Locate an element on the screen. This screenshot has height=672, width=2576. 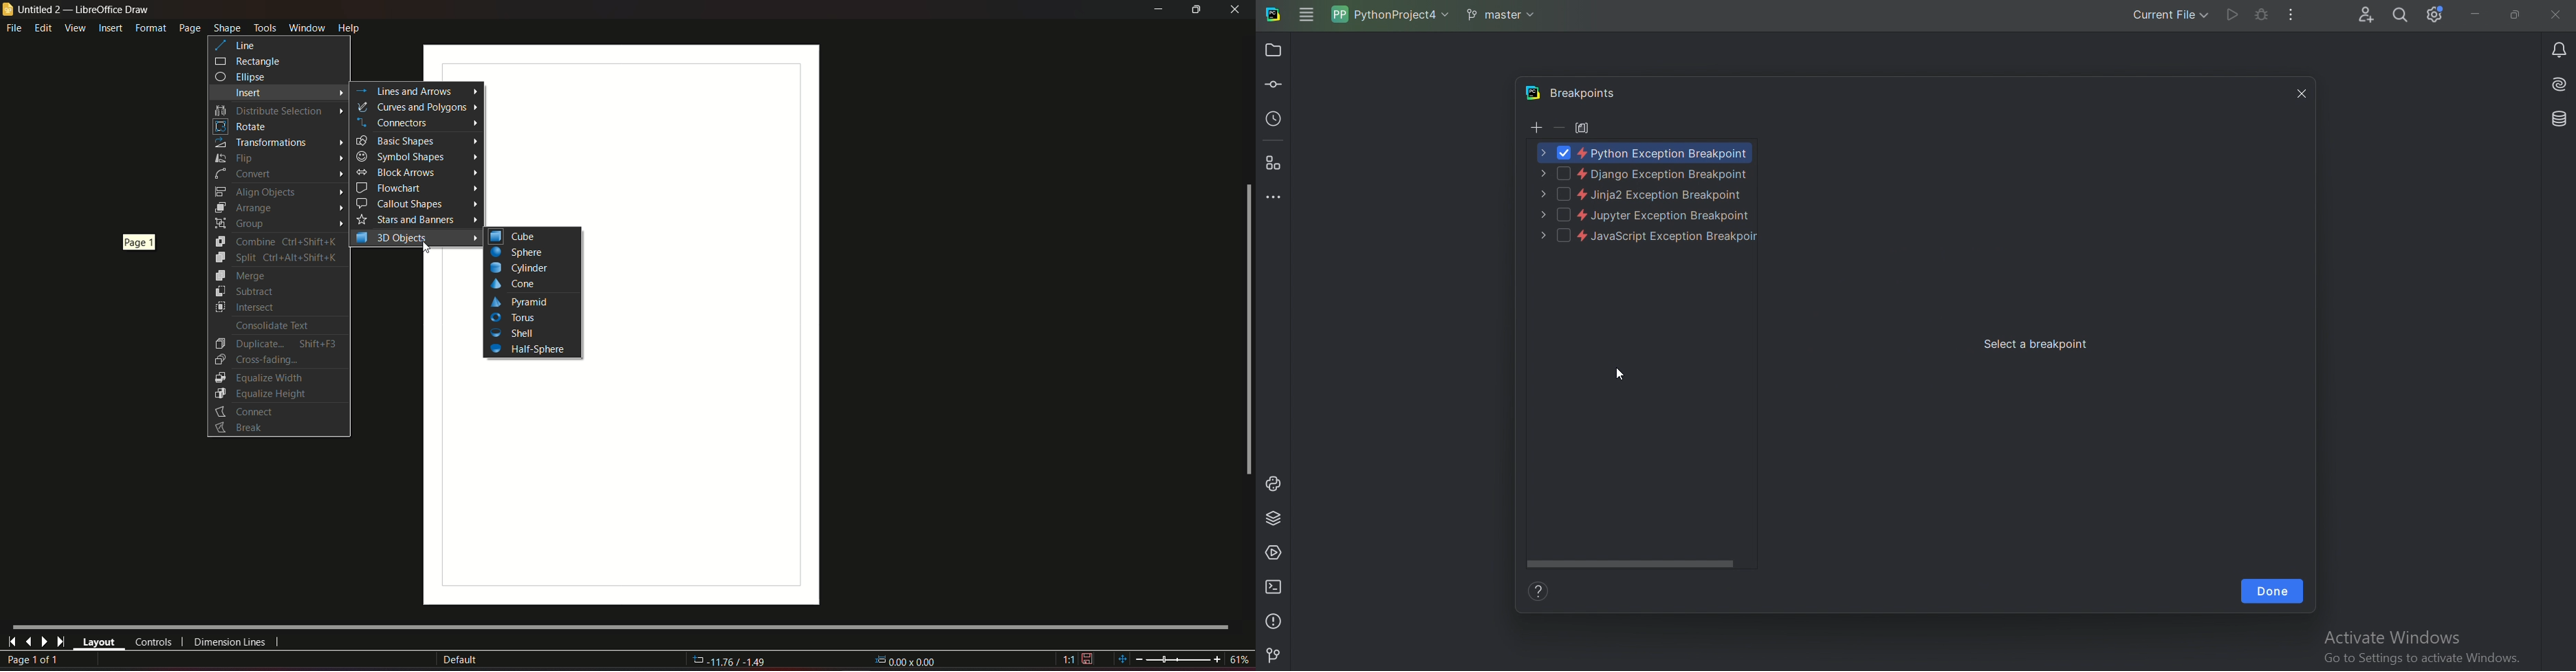
page is located at coordinates (188, 28).